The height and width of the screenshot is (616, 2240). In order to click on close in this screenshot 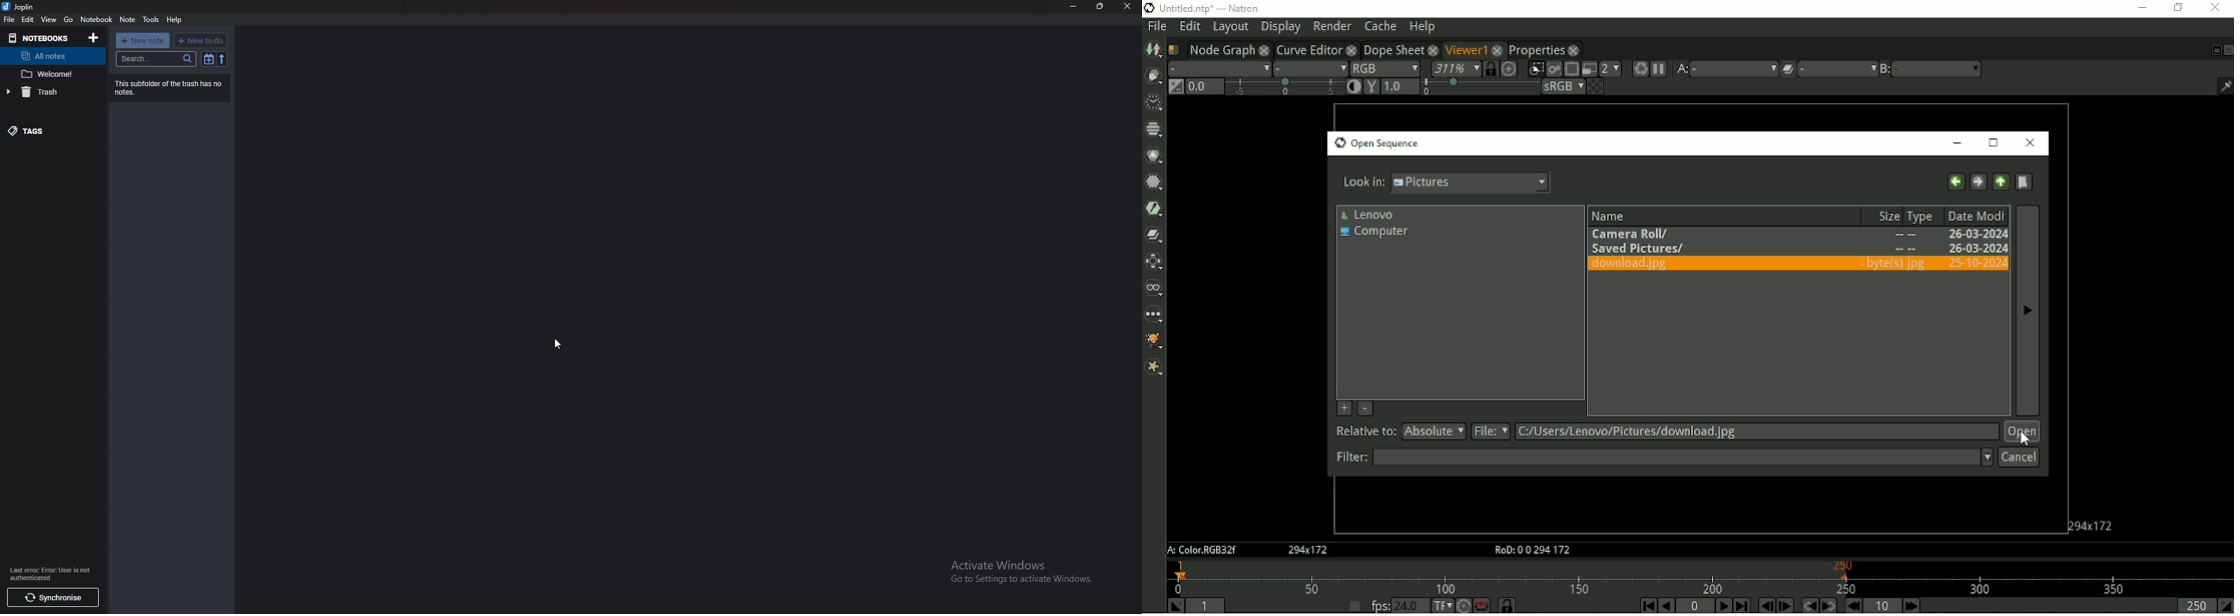, I will do `click(1129, 6)`.